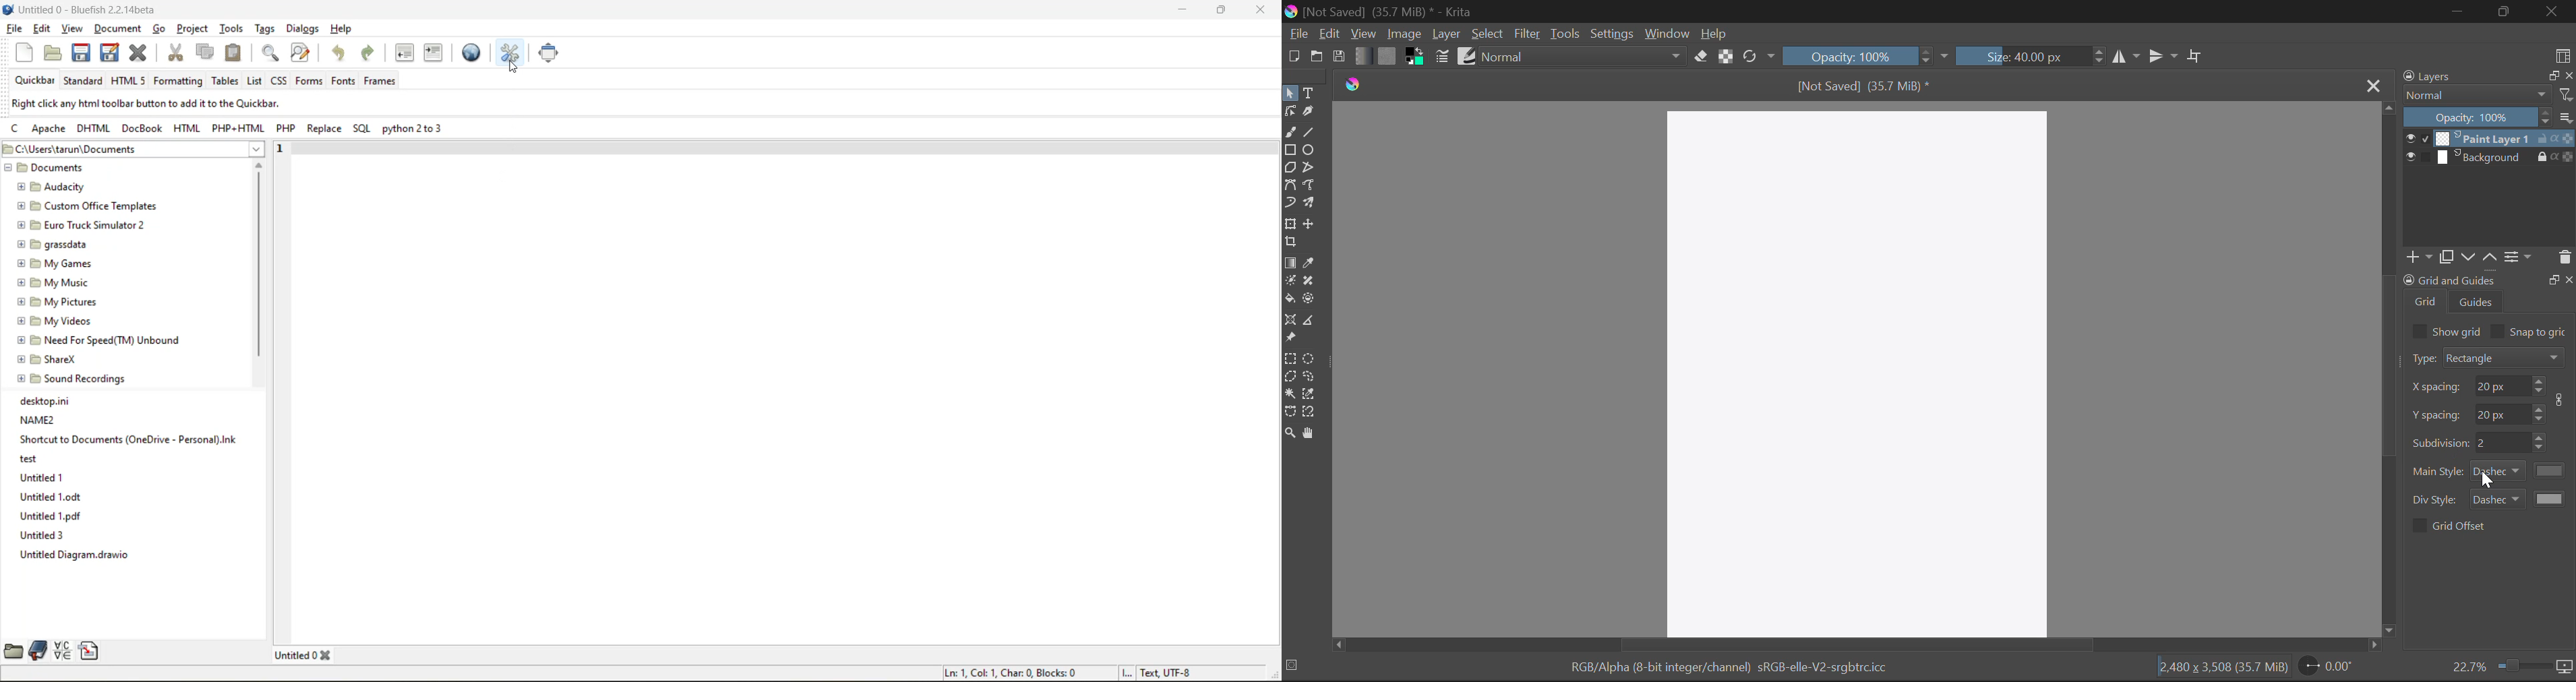 The image size is (2576, 700). Describe the element at coordinates (2478, 117) in the screenshot. I see `opacity` at that location.